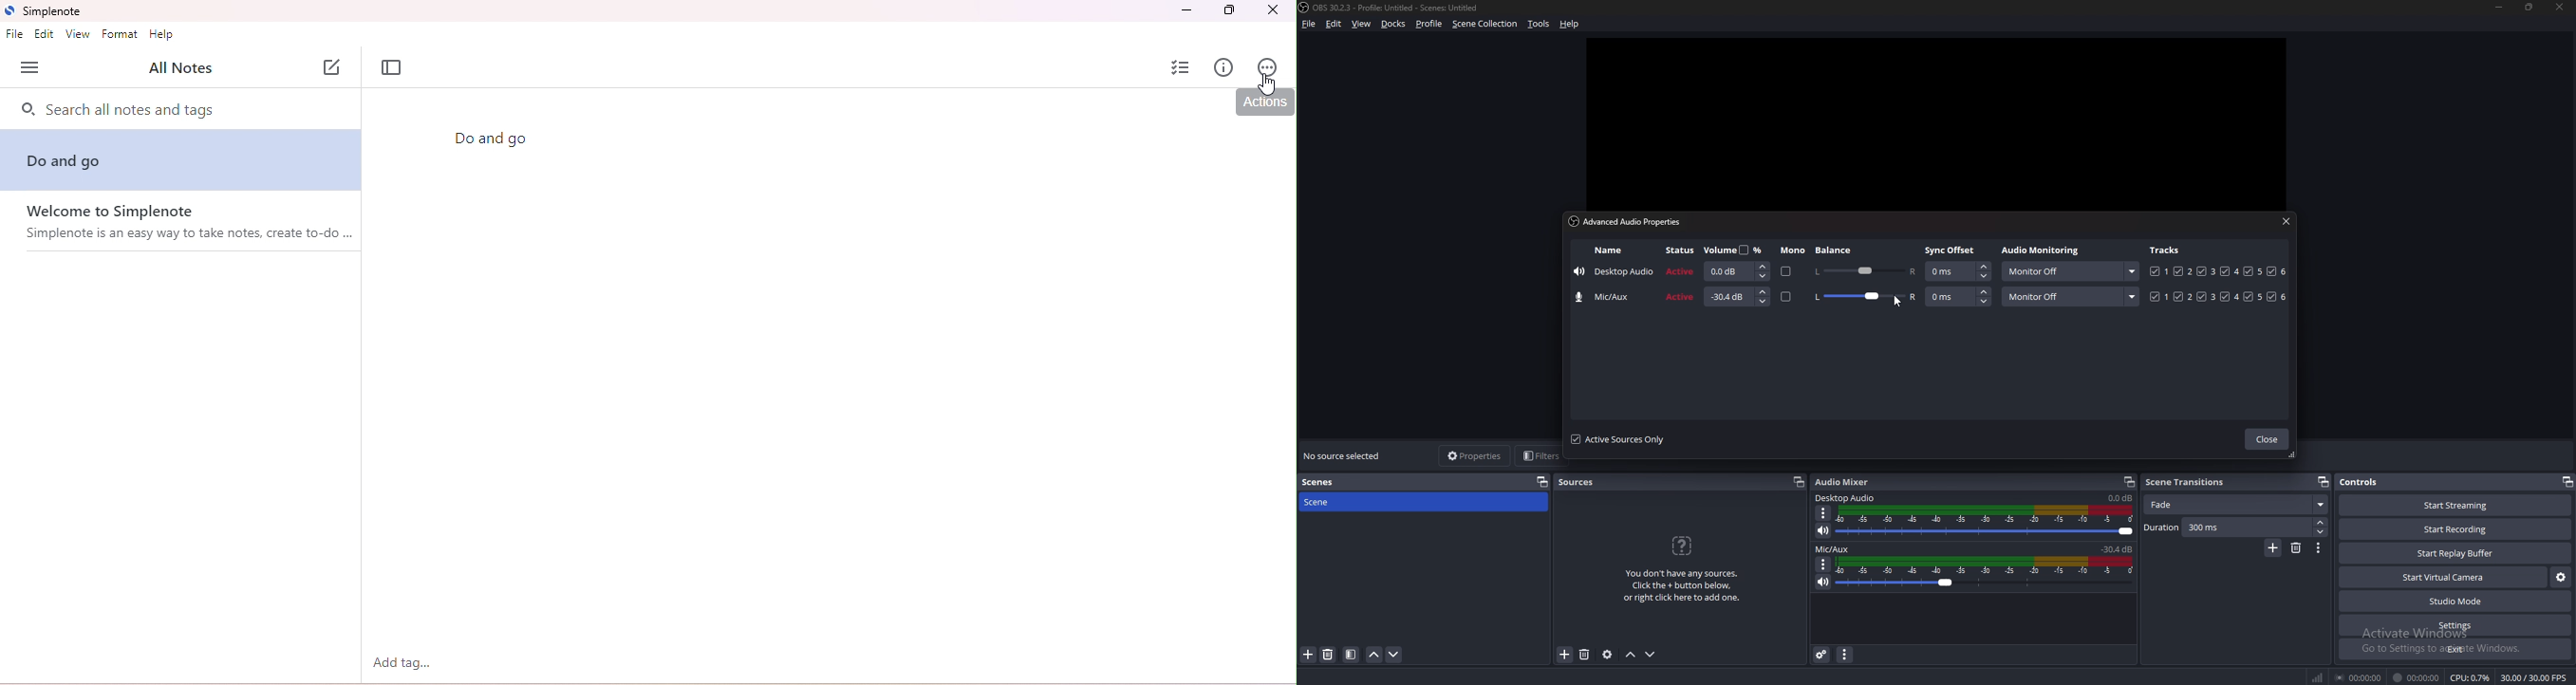 The height and width of the screenshot is (700, 2576). I want to click on balance, so click(1838, 250).